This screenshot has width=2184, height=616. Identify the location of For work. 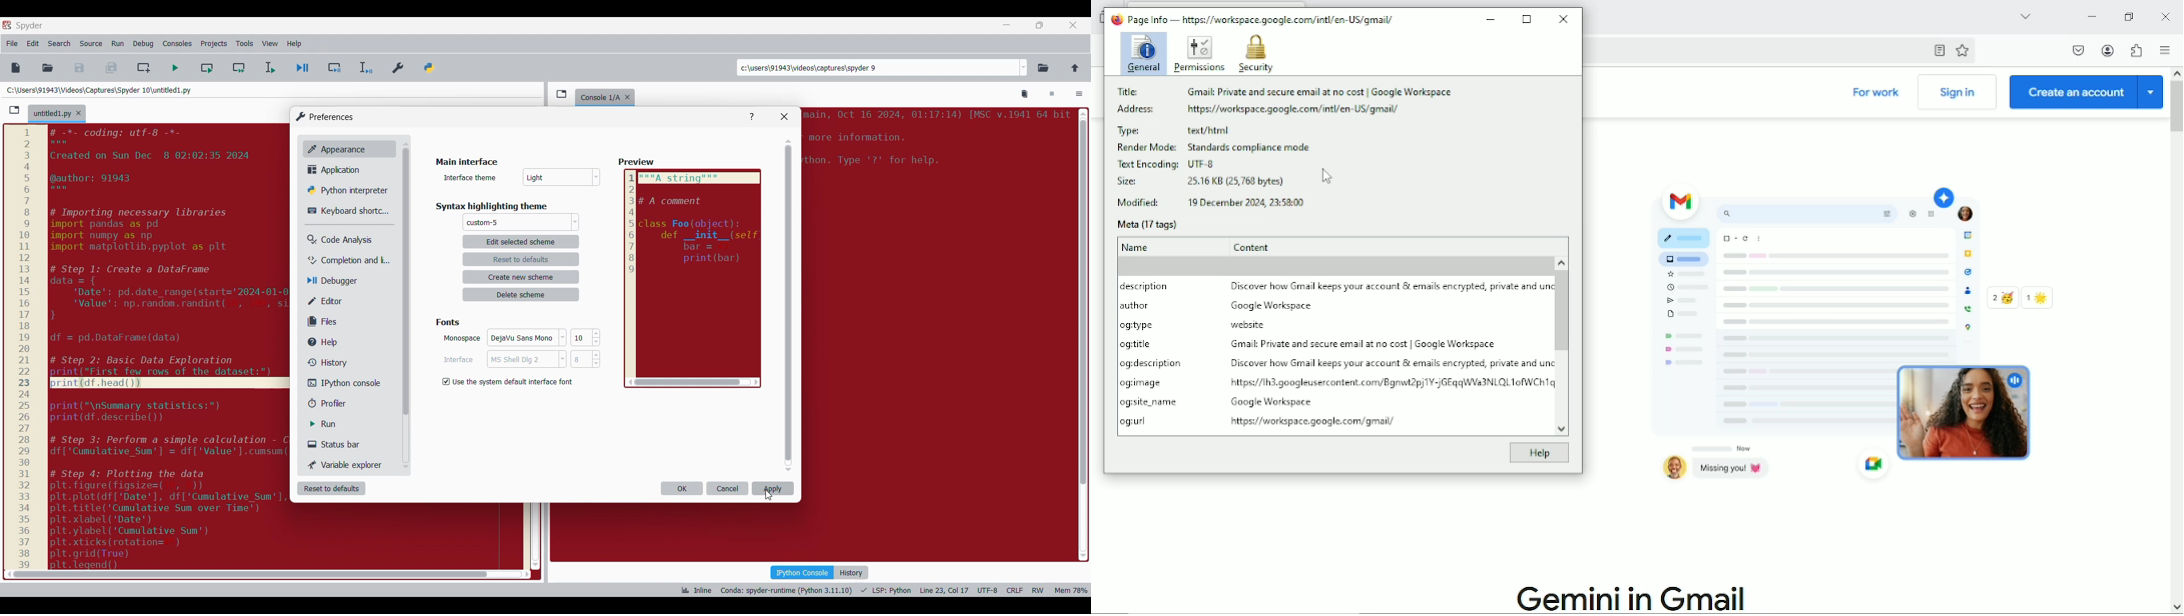
(1876, 94).